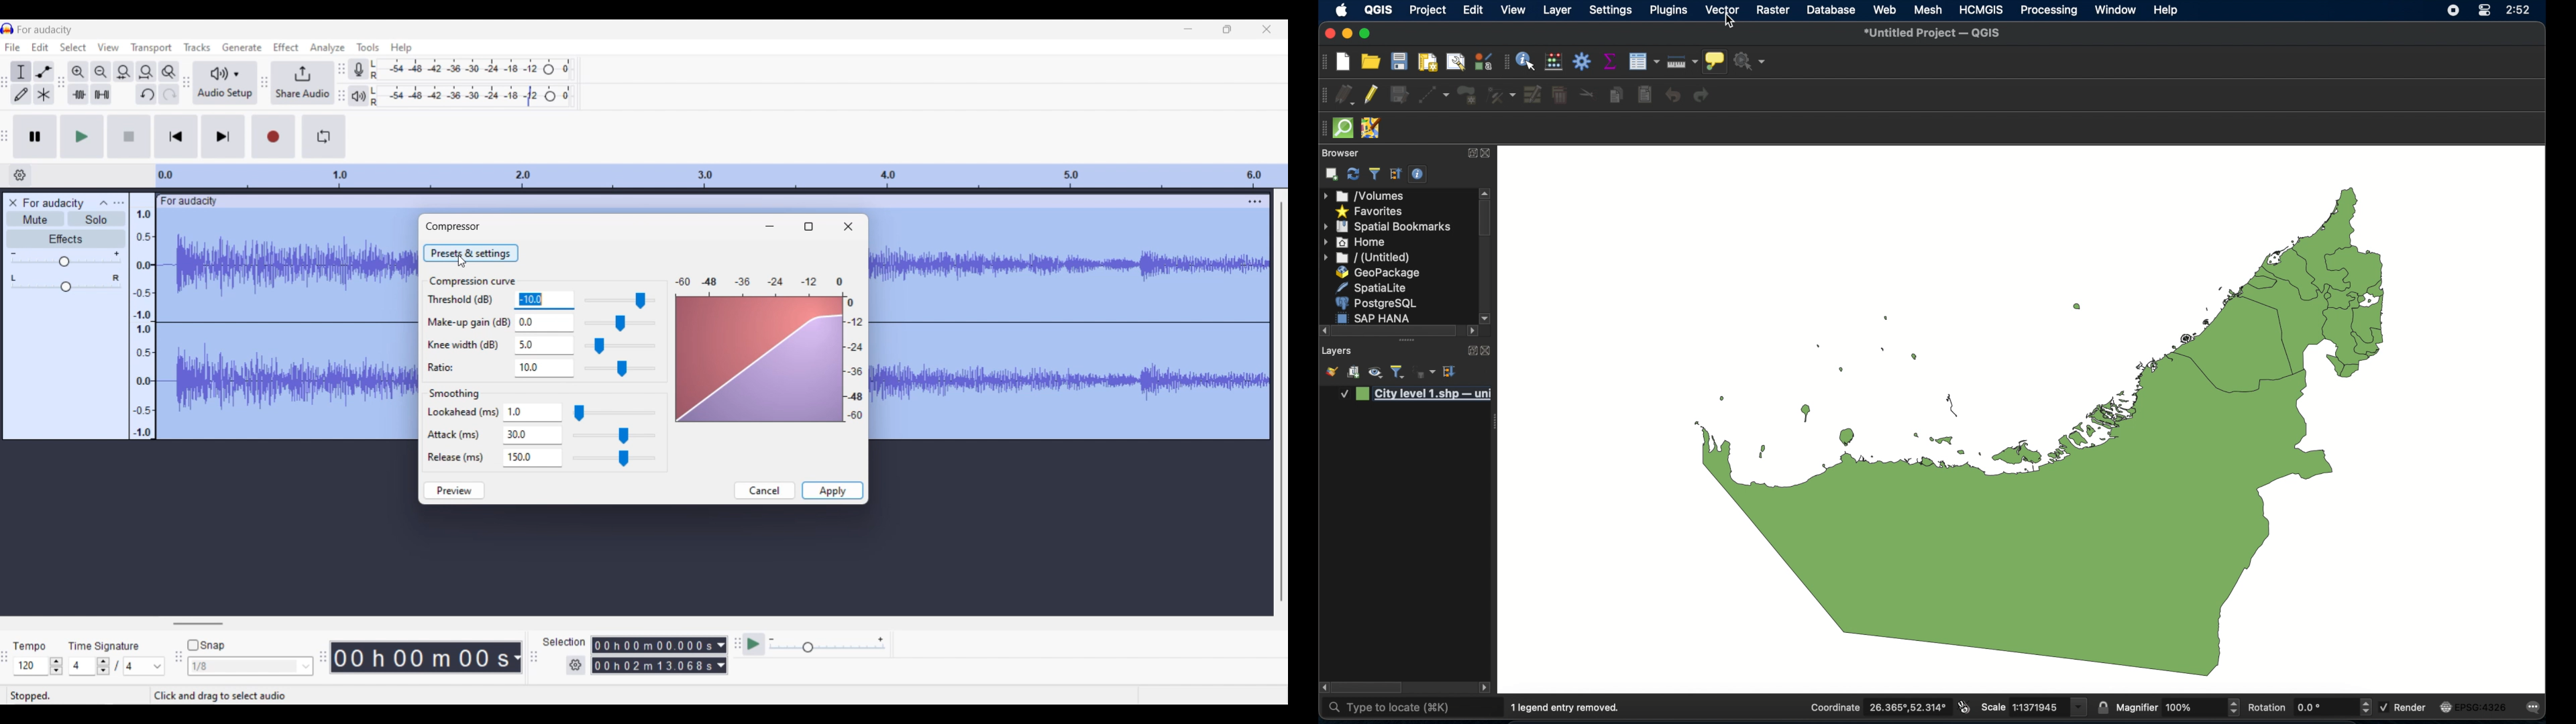  Describe the element at coordinates (124, 72) in the screenshot. I see `Fit selection to width` at that location.